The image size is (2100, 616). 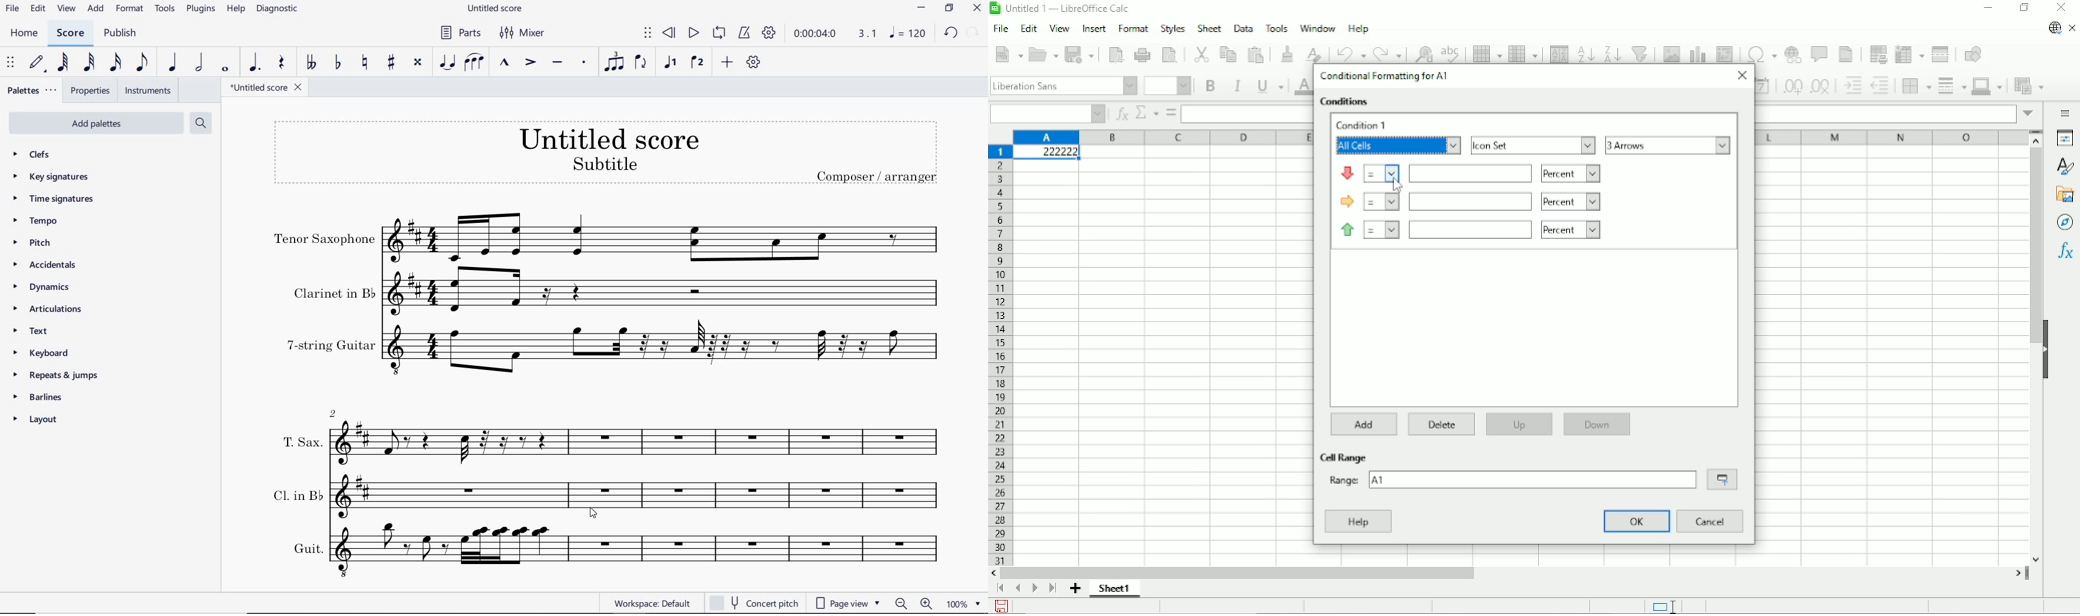 I want to click on TOGGLE SHARP, so click(x=392, y=64).